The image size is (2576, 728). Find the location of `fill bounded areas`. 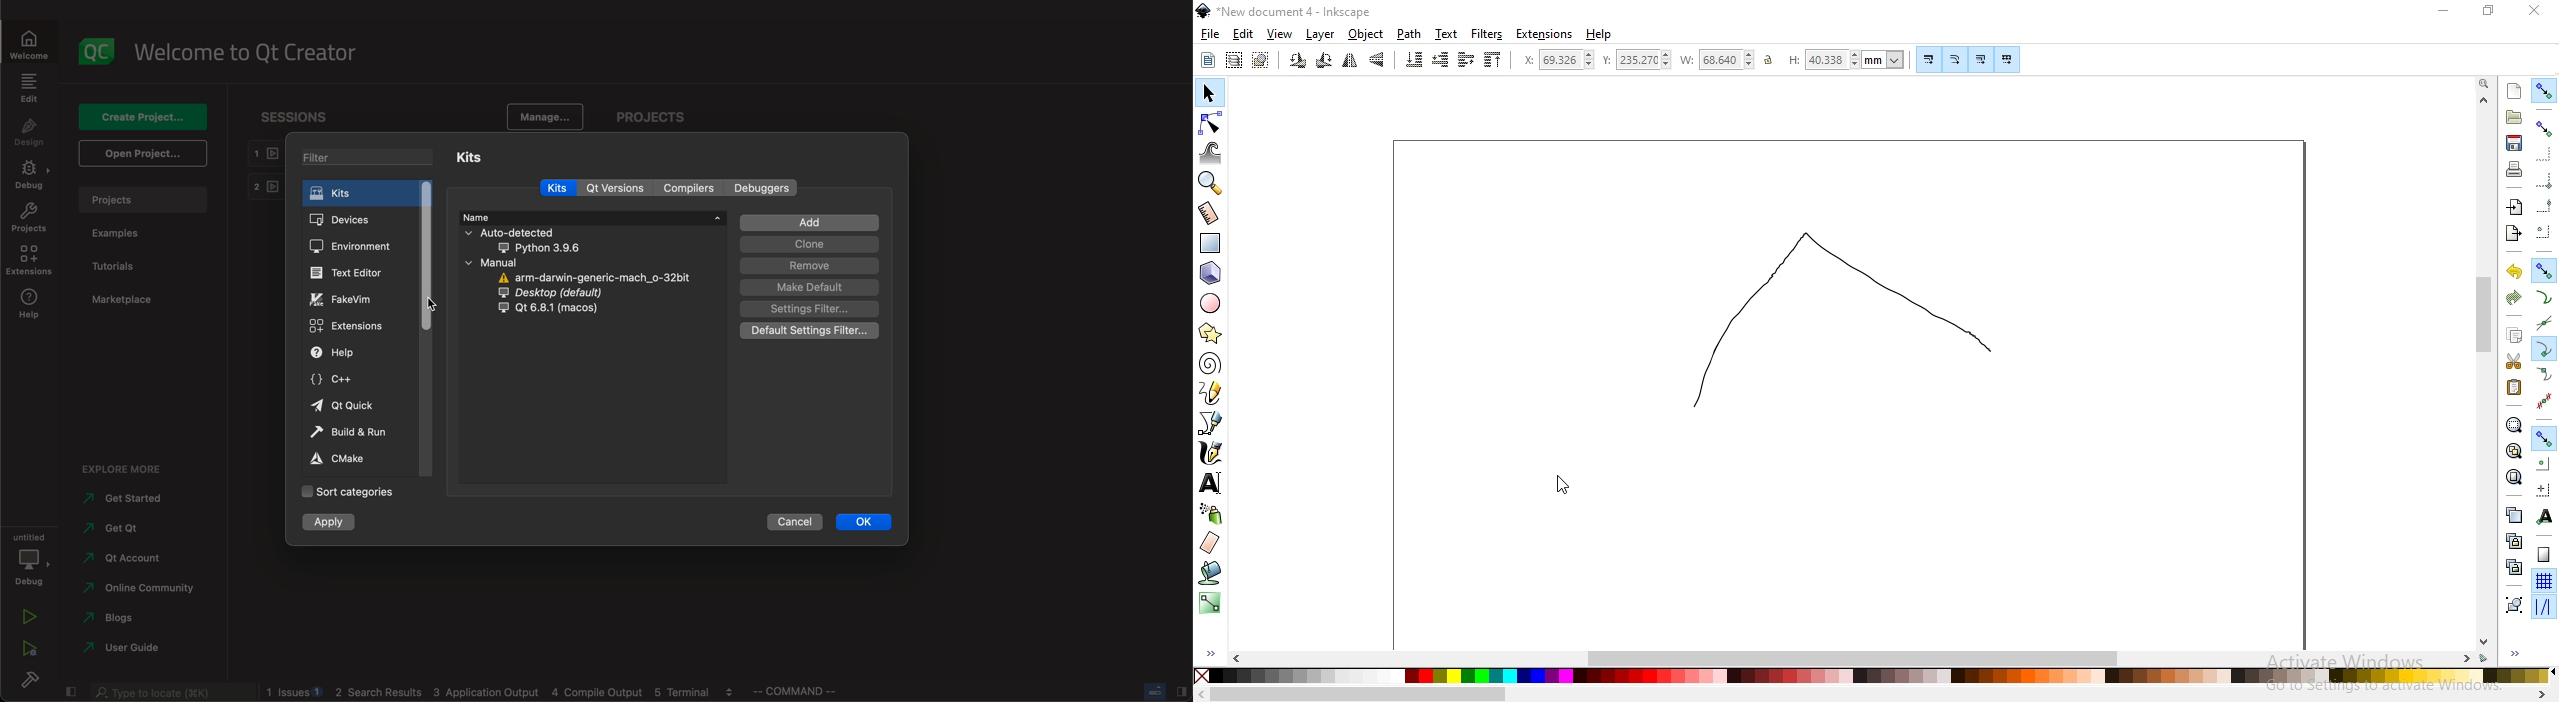

fill bounded areas is located at coordinates (1211, 573).